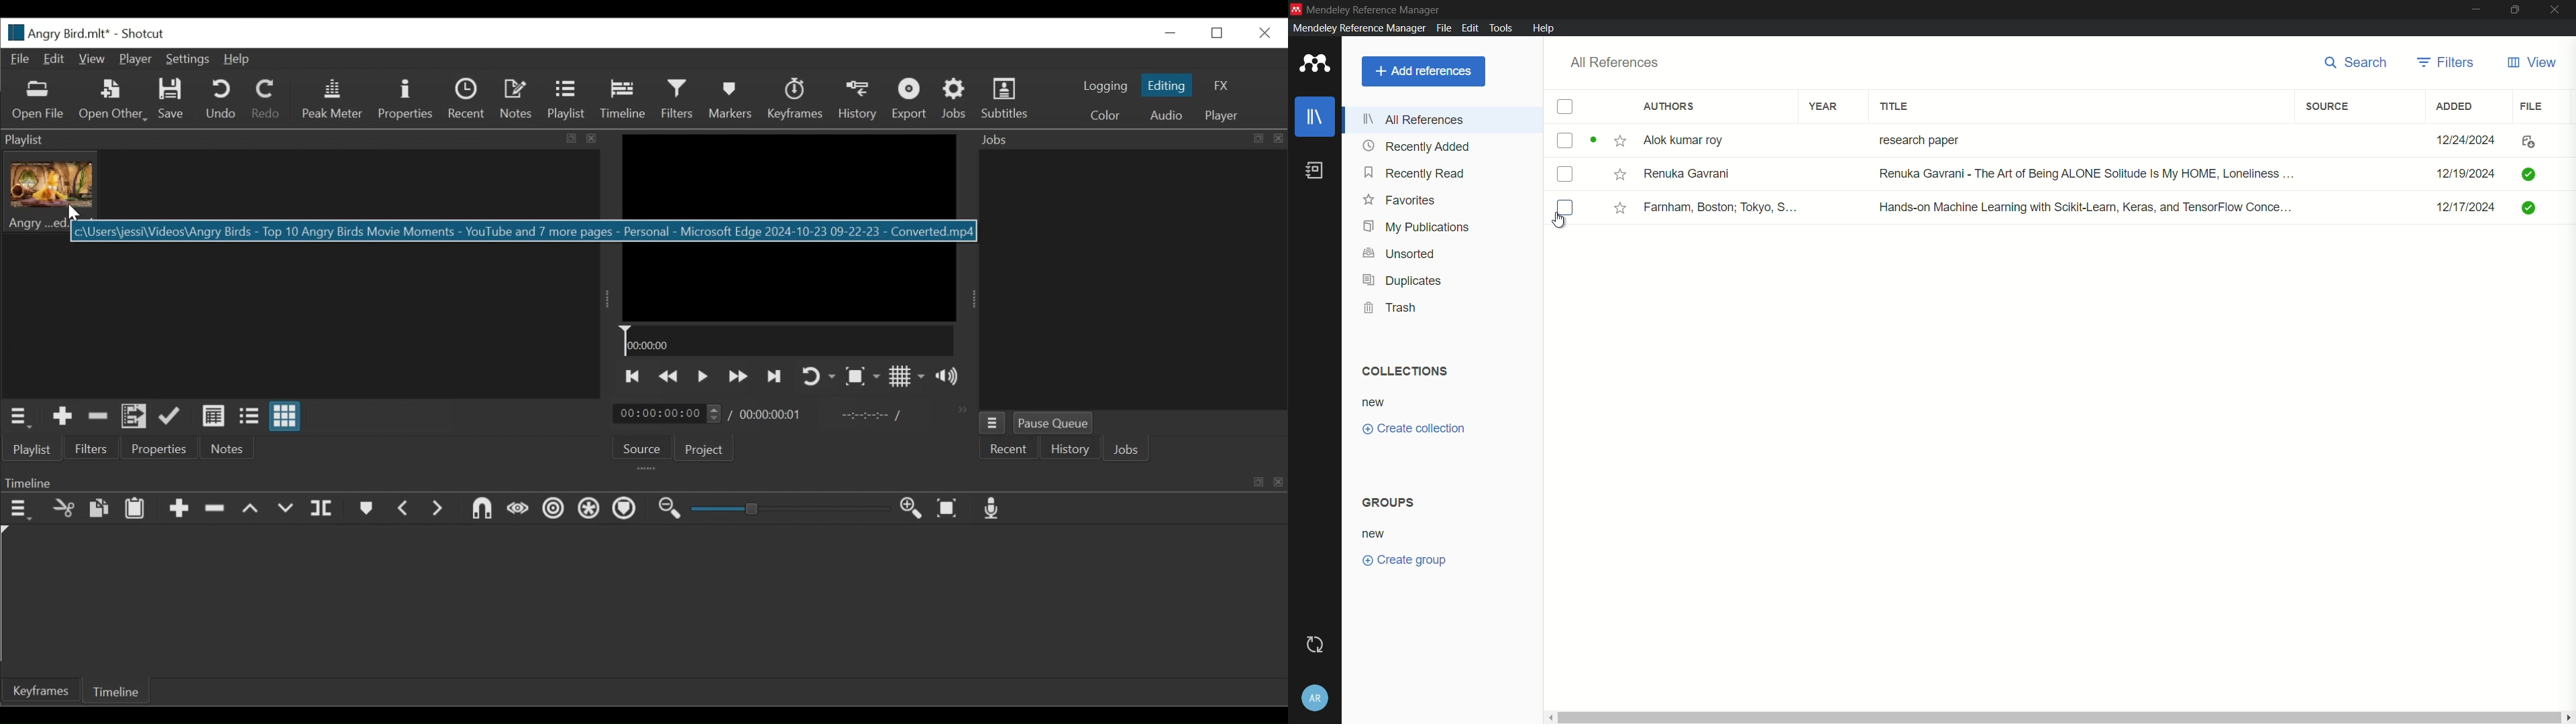  I want to click on Scrub while dragging, so click(626, 509).